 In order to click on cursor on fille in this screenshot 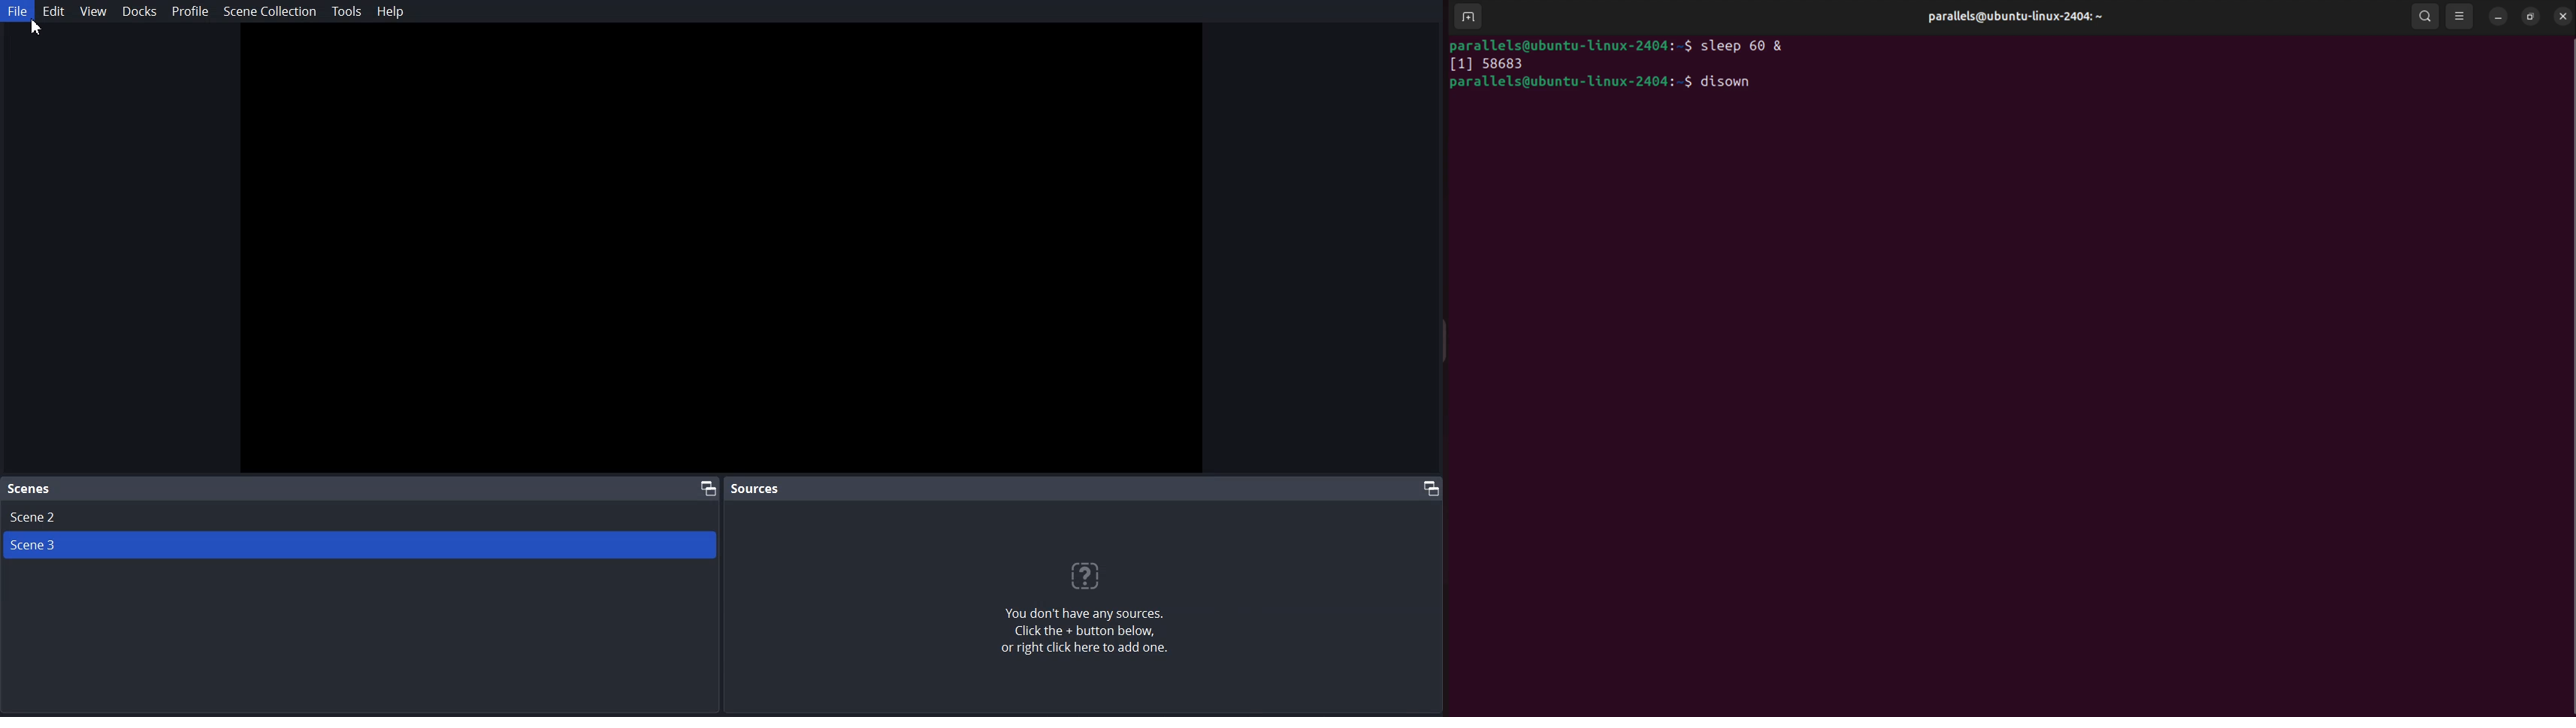, I will do `click(43, 30)`.